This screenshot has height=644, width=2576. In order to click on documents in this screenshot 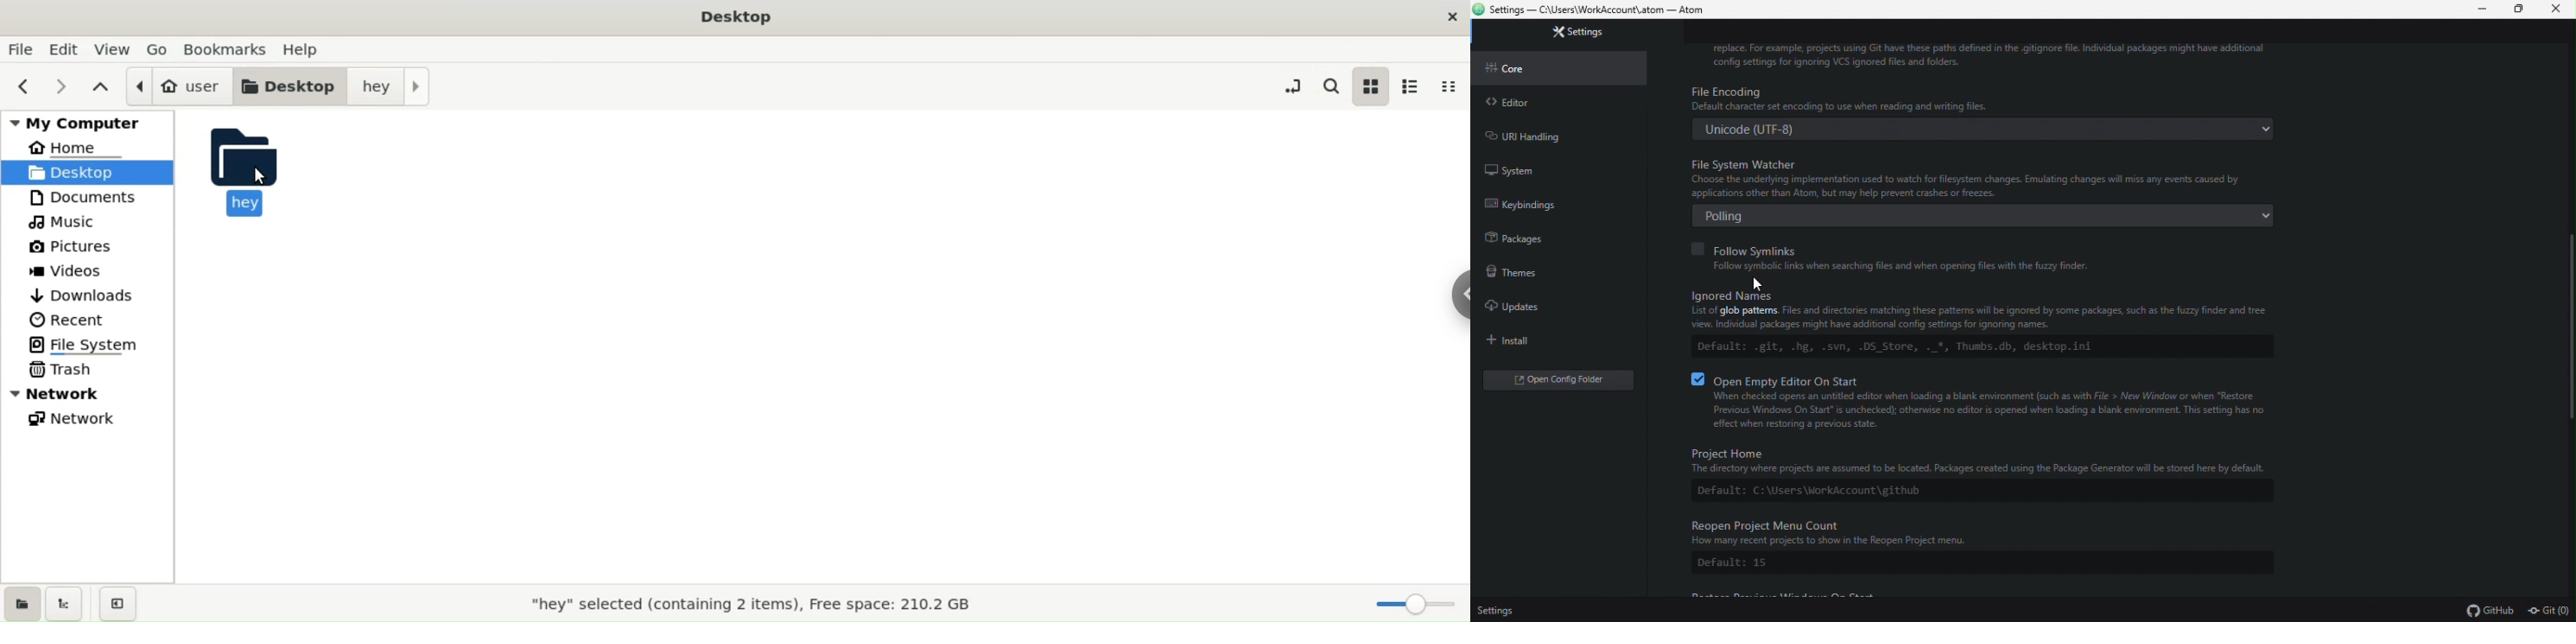, I will do `click(88, 196)`.